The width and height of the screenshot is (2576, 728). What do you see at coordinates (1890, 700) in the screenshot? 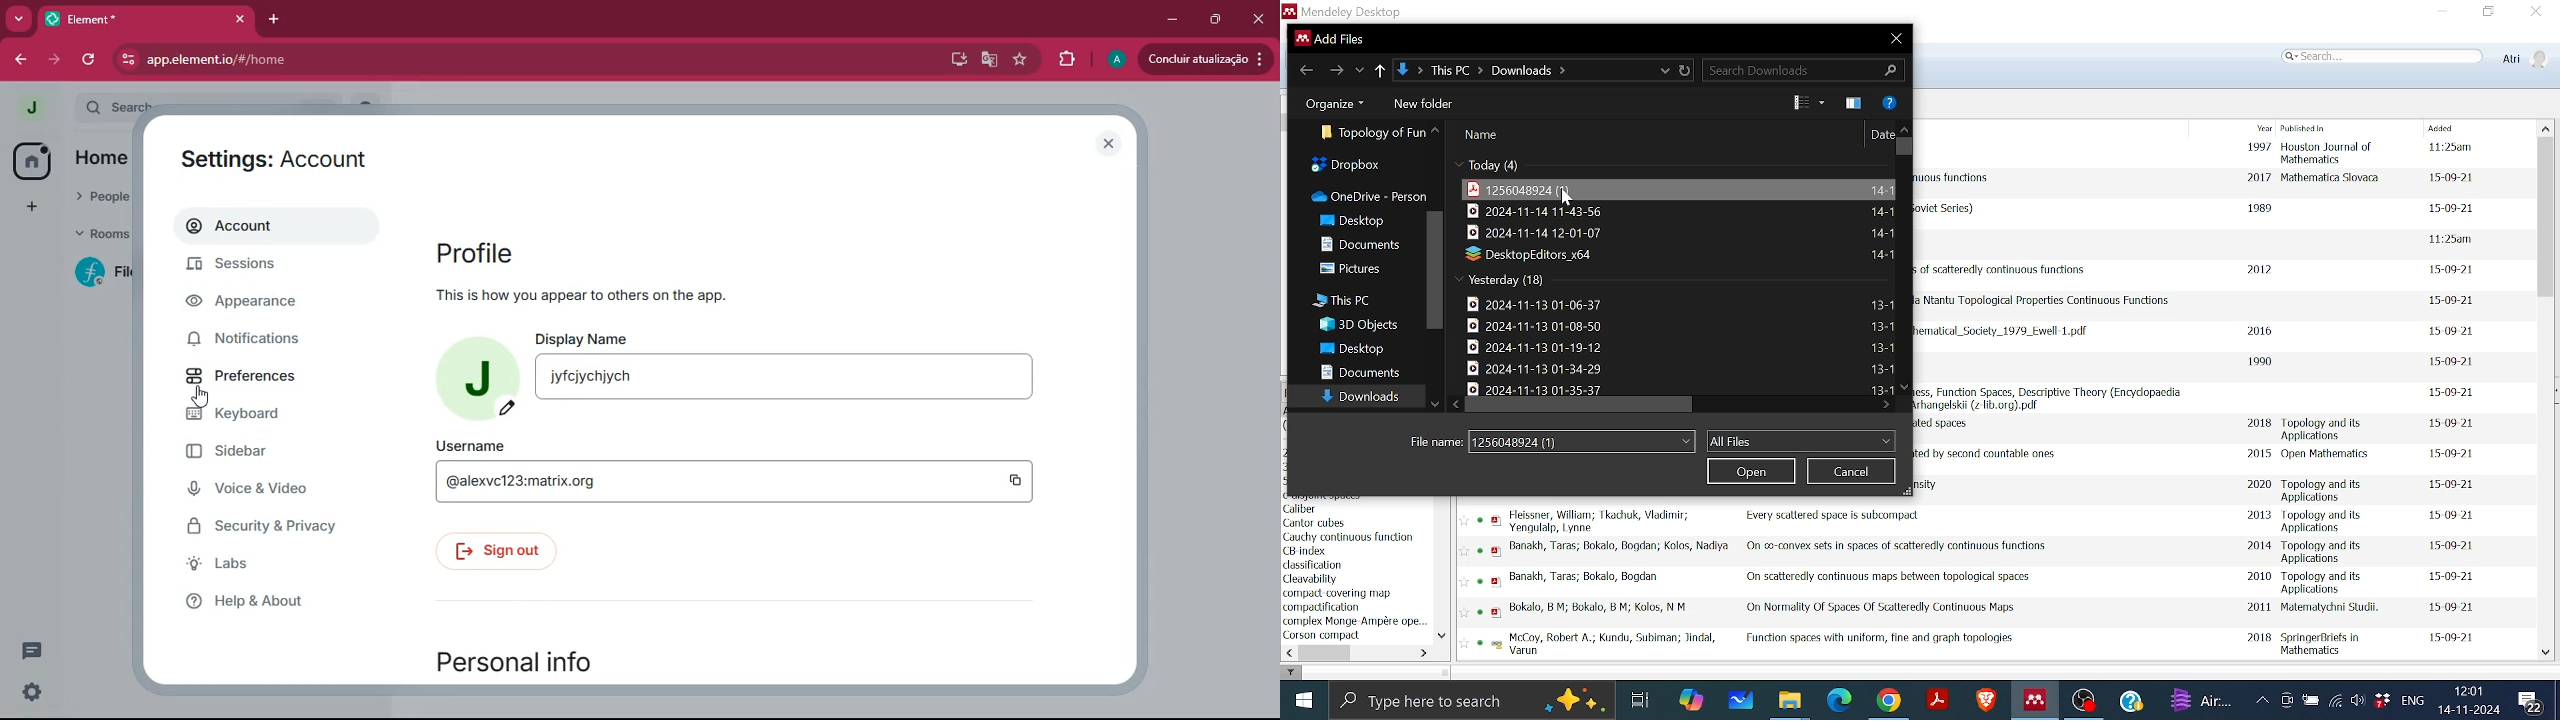
I see `Google chrome` at bounding box center [1890, 700].